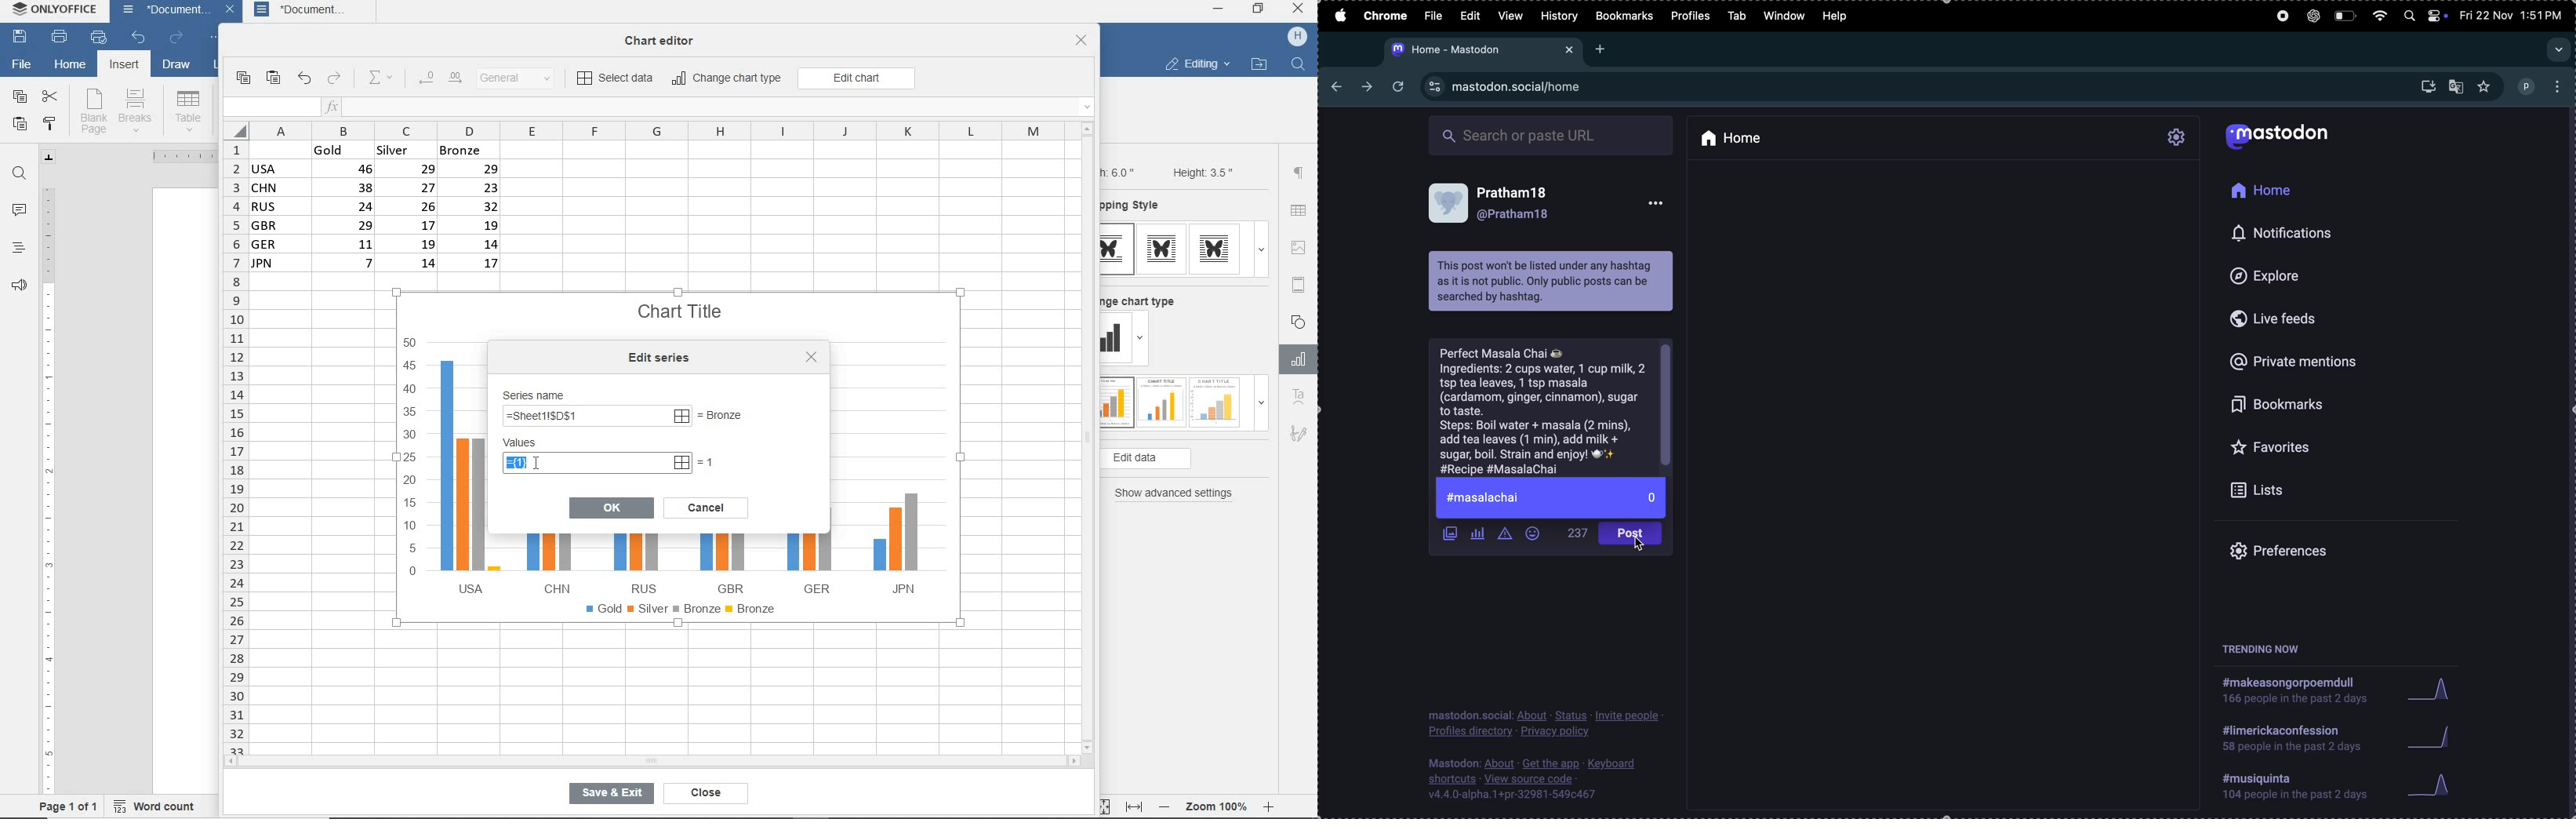 This screenshot has height=840, width=2576. I want to click on history, so click(1561, 15).